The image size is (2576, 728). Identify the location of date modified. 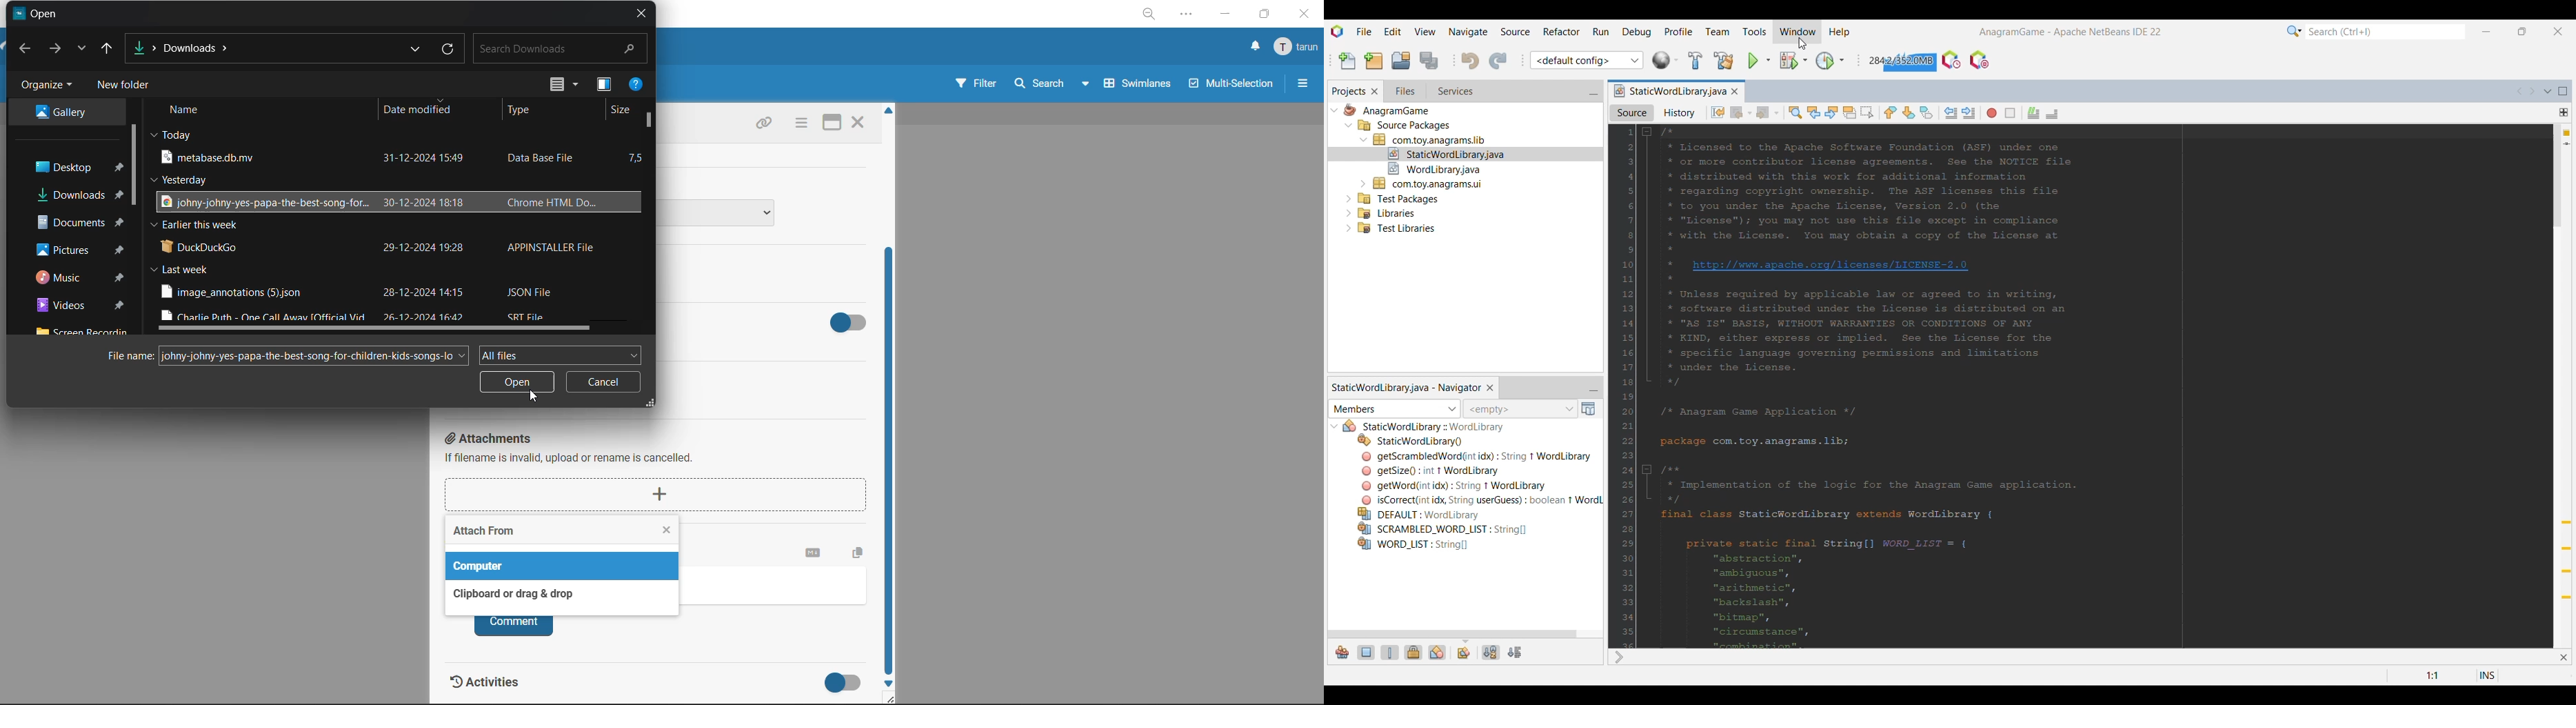
(421, 113).